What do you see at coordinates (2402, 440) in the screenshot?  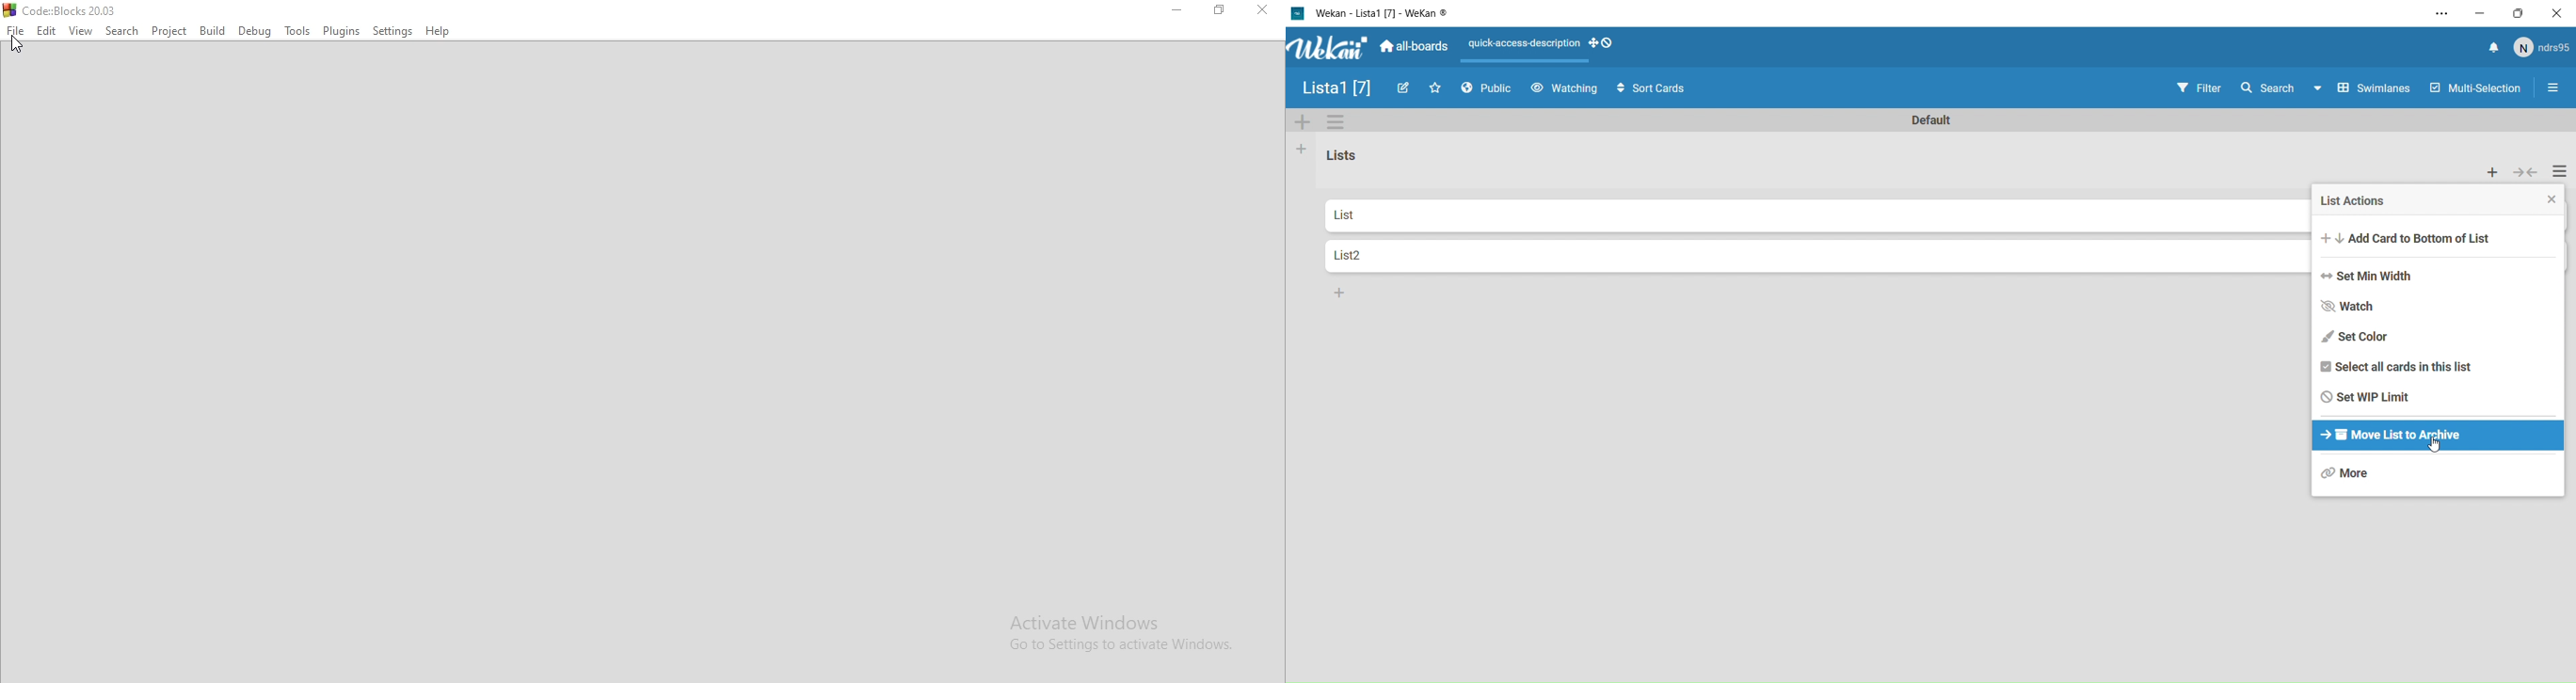 I see `Move list to archive` at bounding box center [2402, 440].